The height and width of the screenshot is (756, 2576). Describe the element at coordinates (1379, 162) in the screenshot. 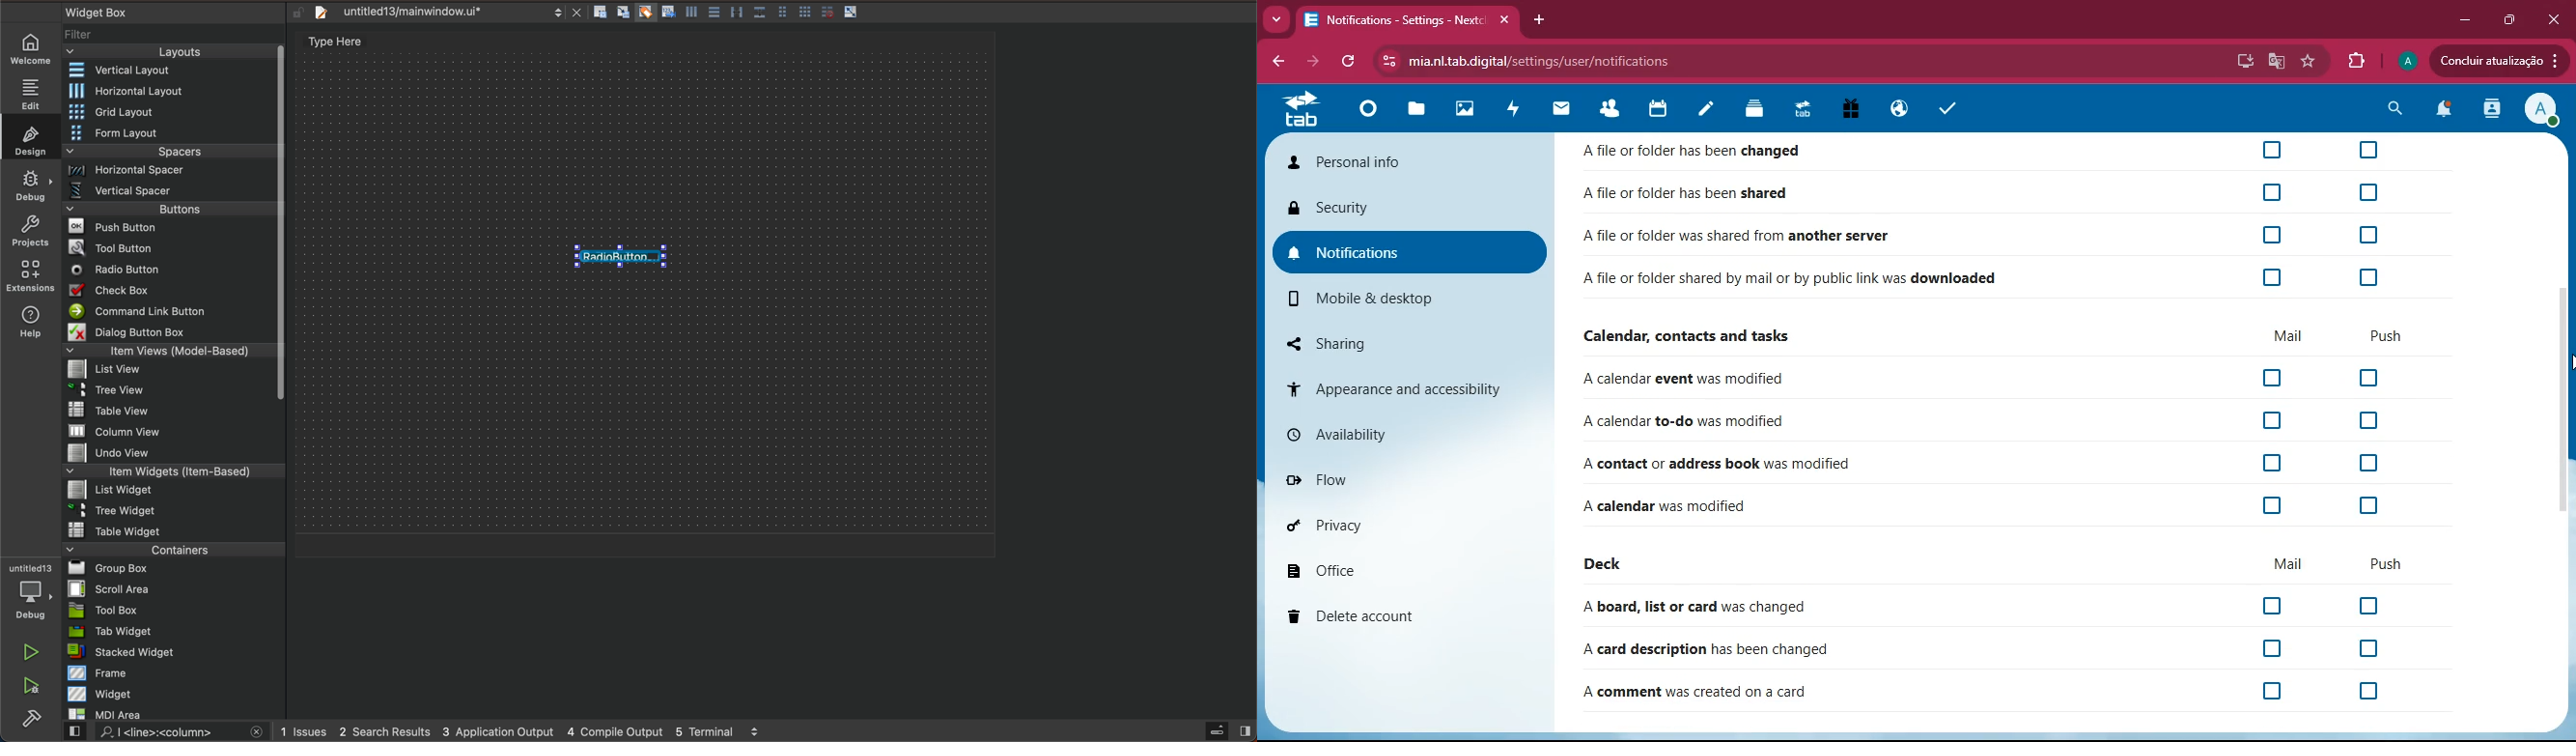

I see `personal info` at that location.